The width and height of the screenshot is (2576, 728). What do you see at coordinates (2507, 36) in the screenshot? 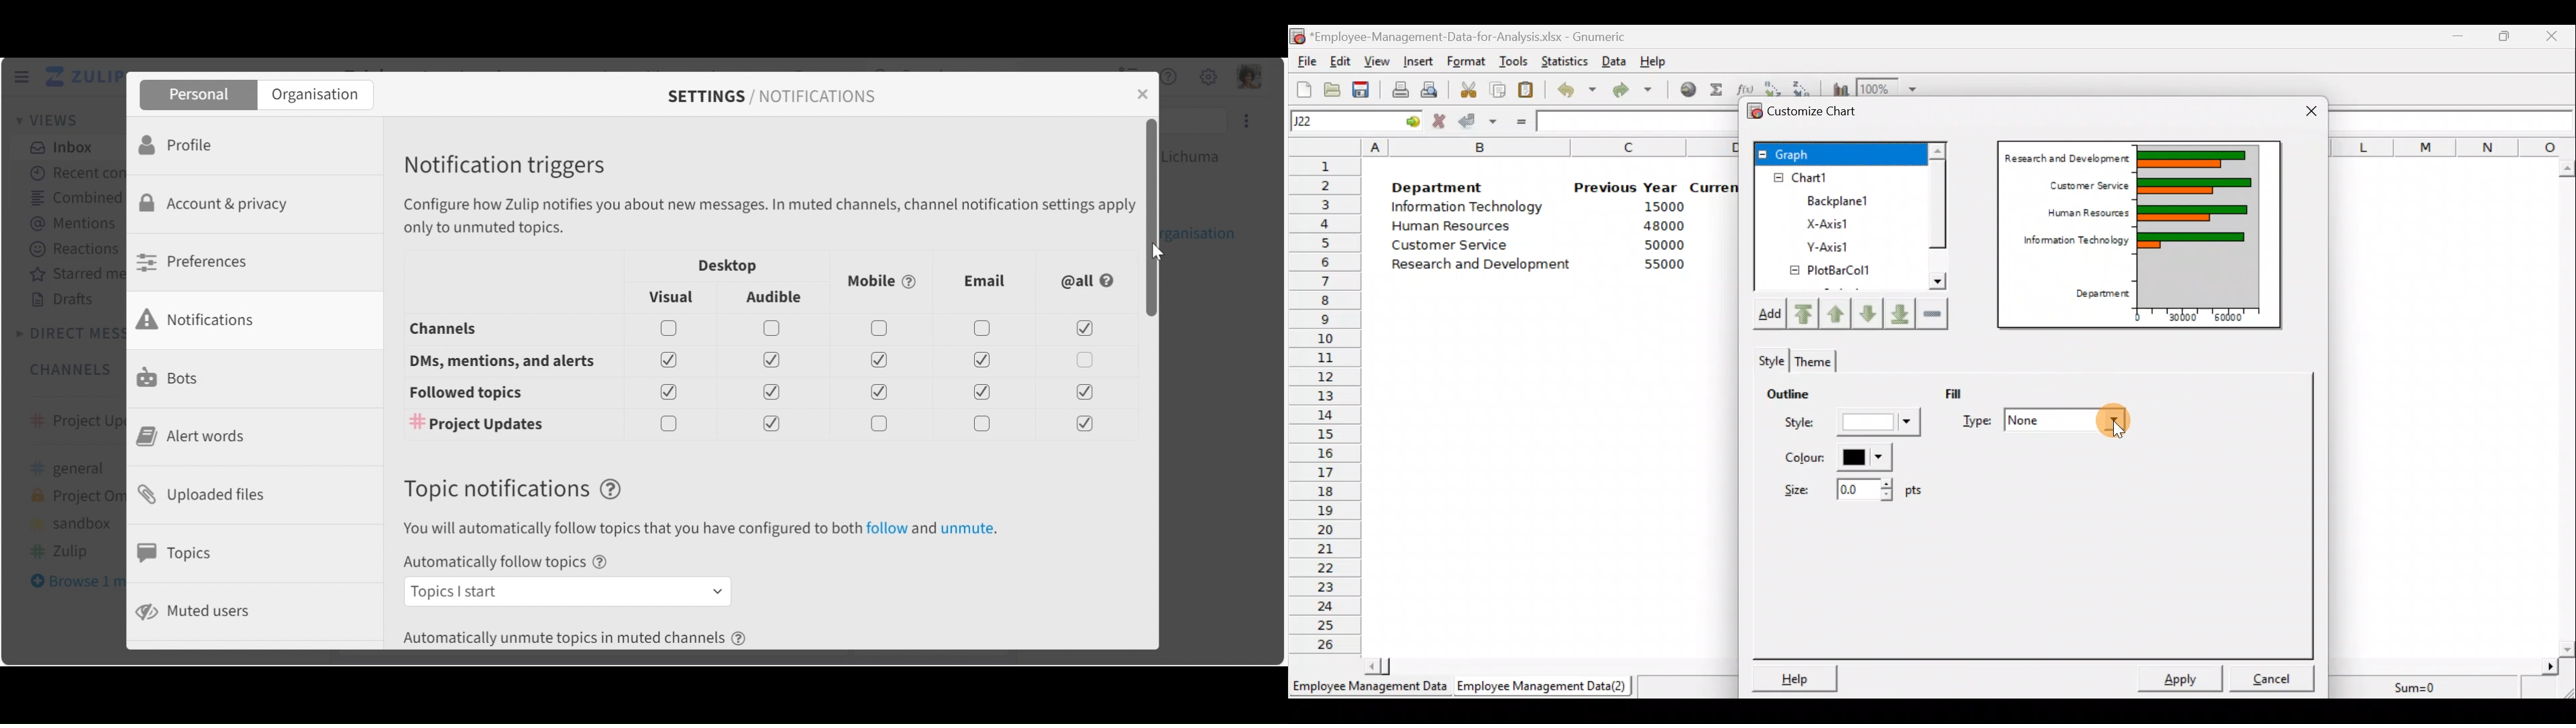
I see `Maximize` at bounding box center [2507, 36].